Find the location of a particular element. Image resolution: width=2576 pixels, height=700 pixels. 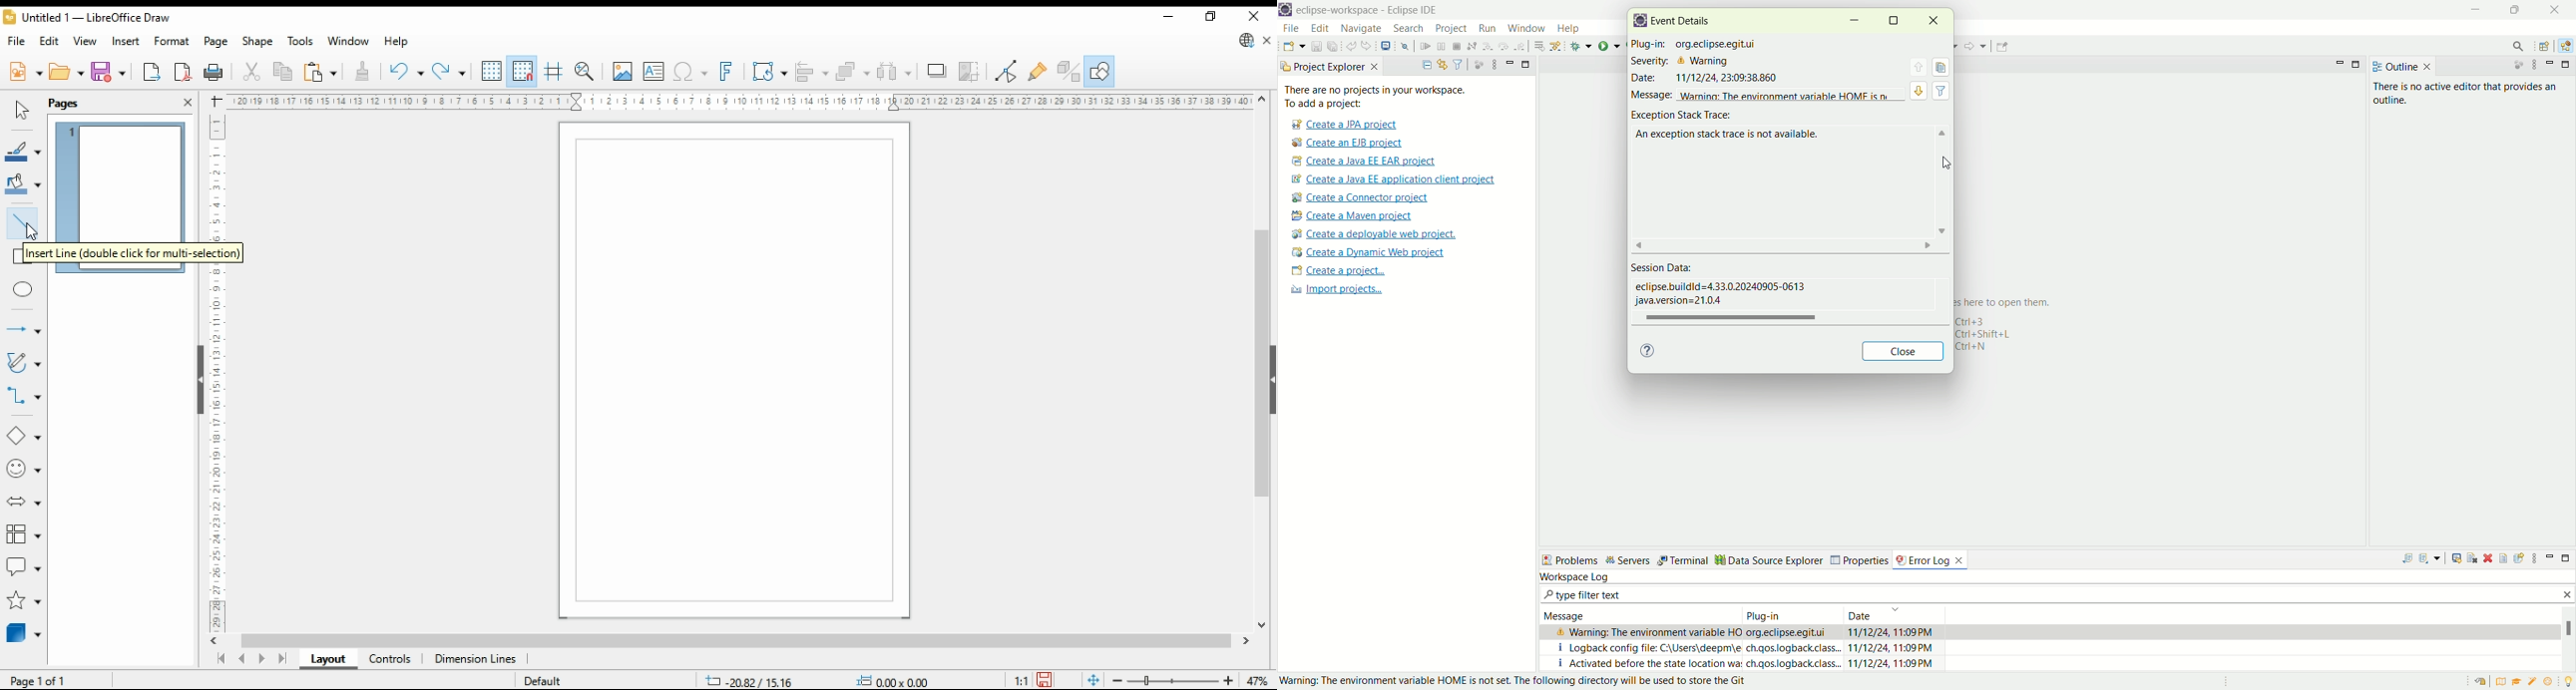

save is located at coordinates (1316, 46).